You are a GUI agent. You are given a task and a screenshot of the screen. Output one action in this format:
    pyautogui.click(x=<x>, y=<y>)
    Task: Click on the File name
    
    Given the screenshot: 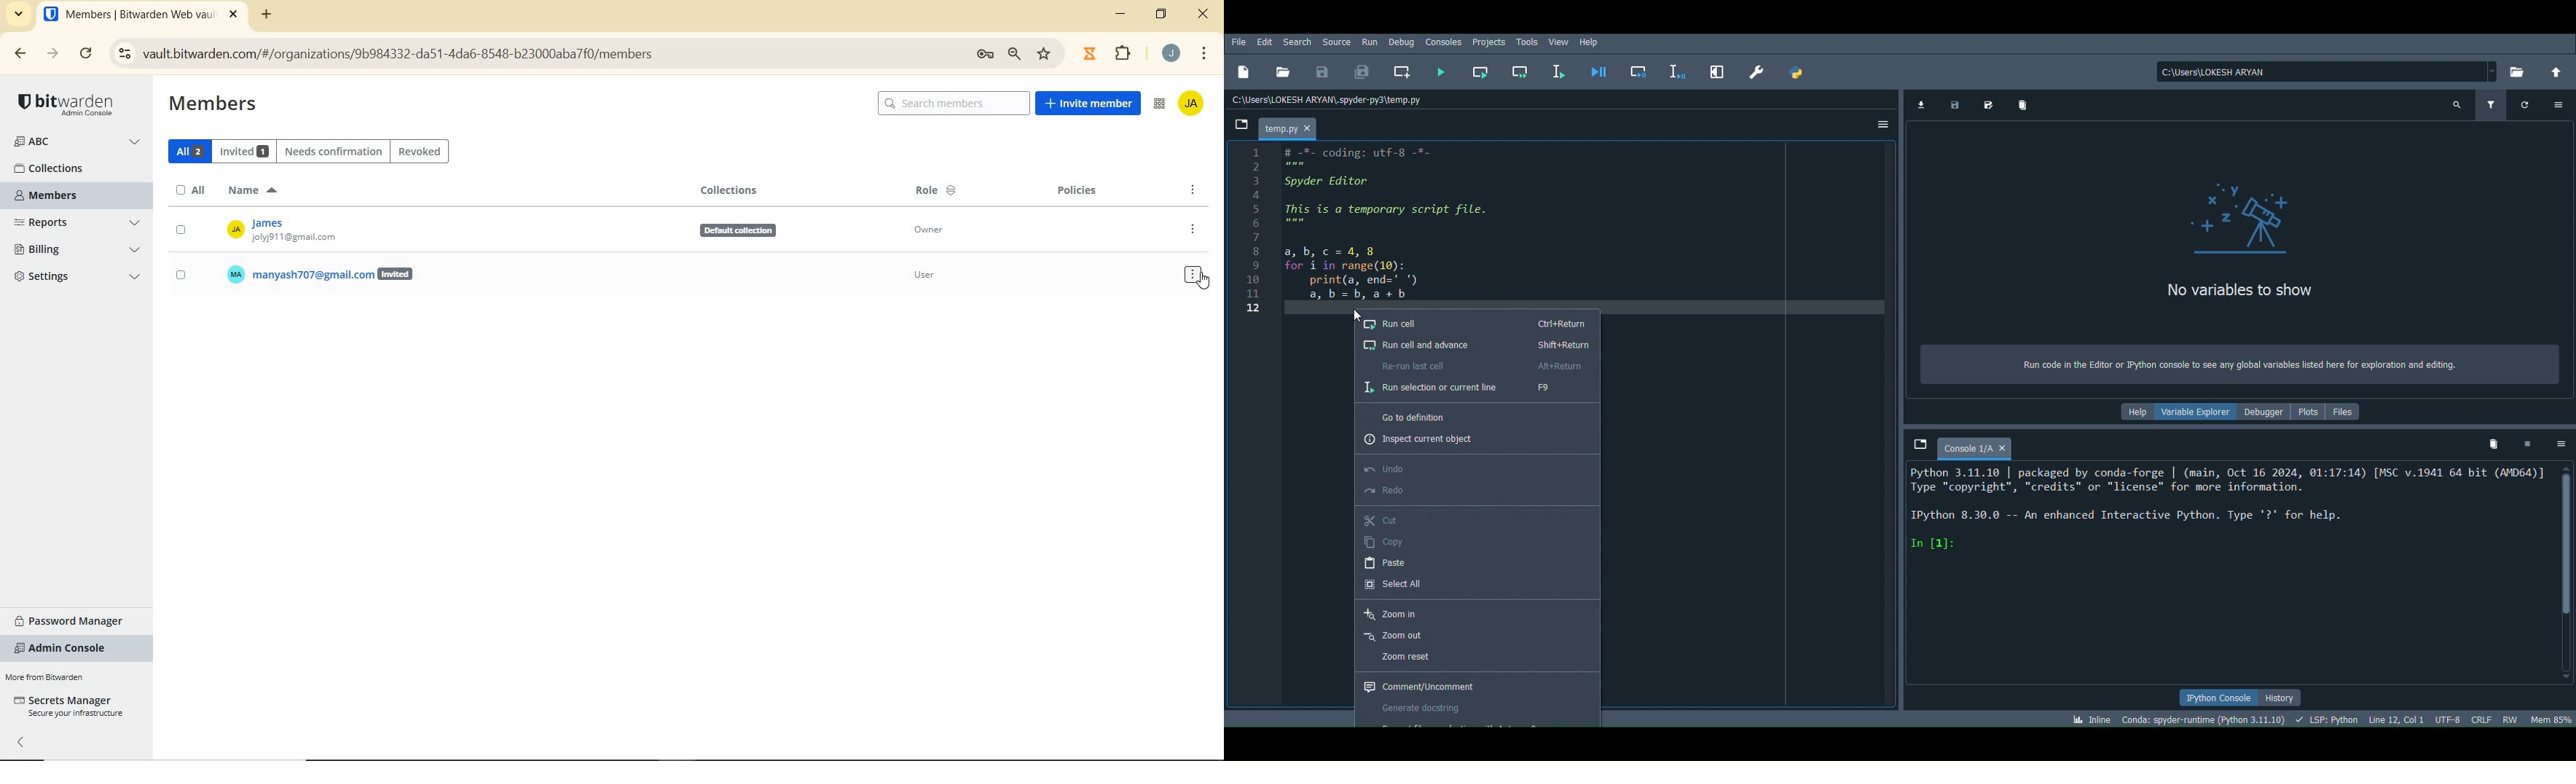 What is the action you would take?
    pyautogui.click(x=1286, y=126)
    